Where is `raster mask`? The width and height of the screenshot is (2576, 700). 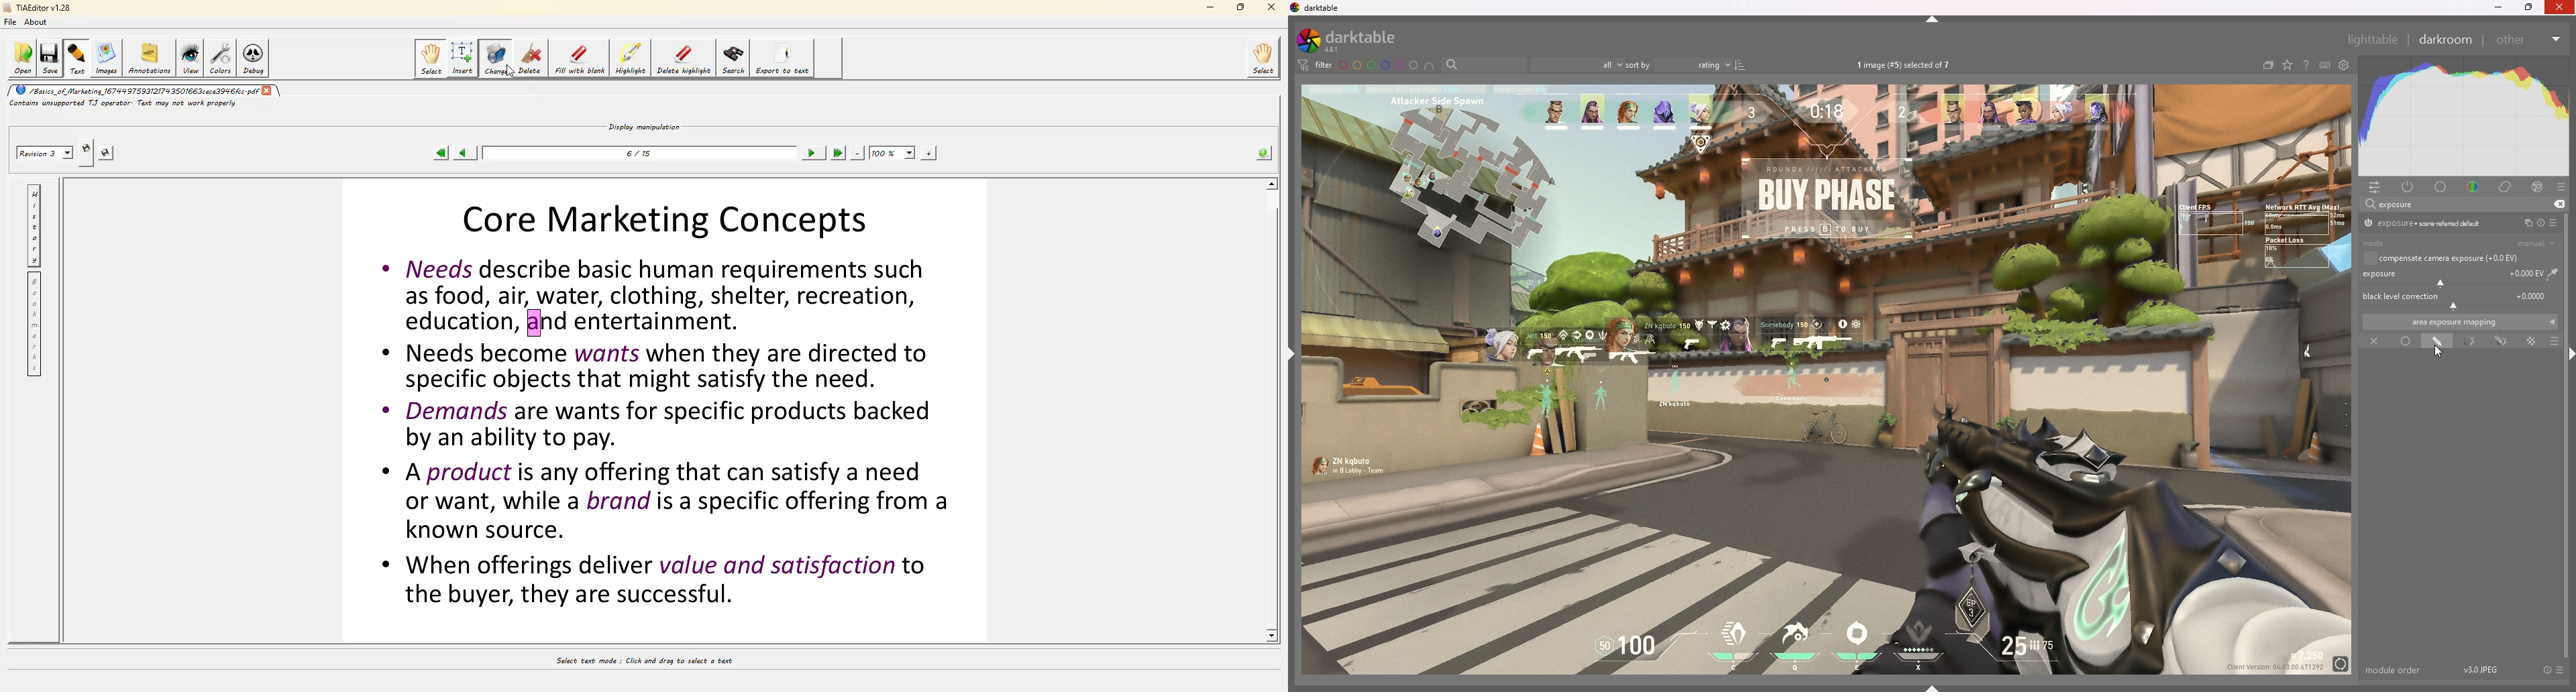
raster mask is located at coordinates (2532, 341).